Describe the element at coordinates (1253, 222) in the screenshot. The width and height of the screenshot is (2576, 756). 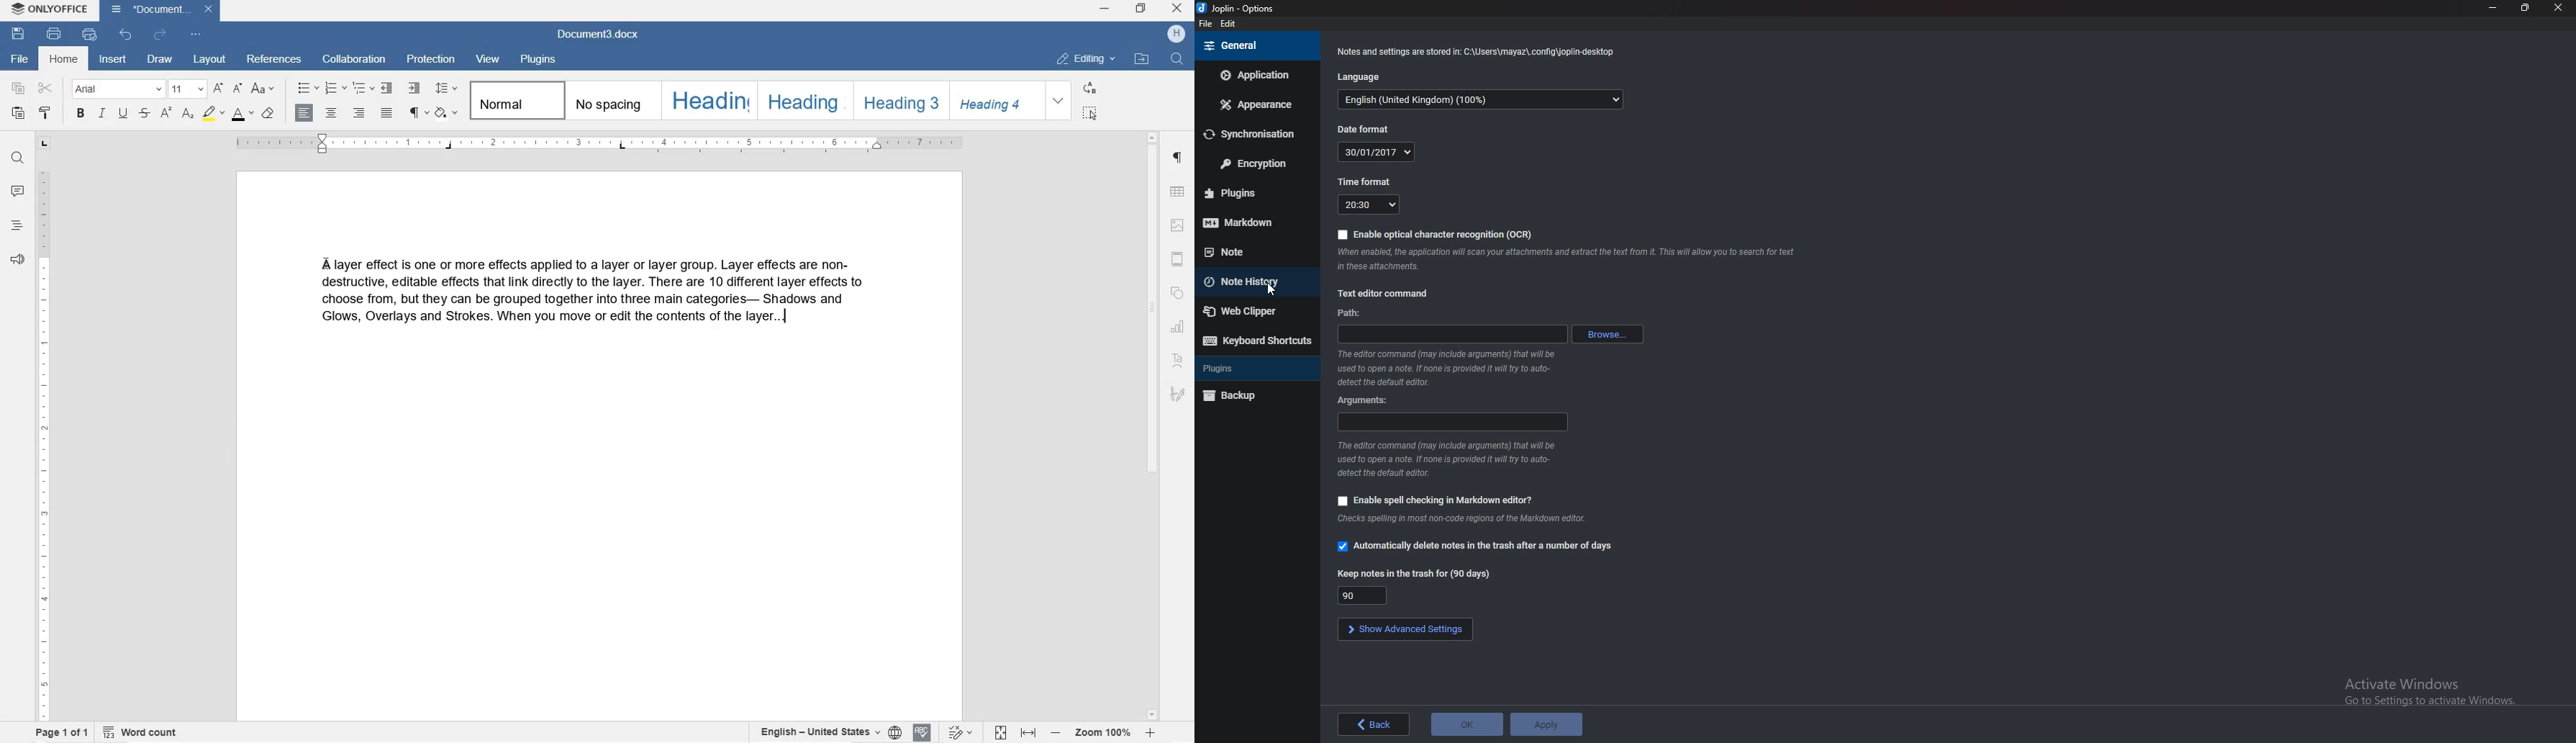
I see `Mark down` at that location.